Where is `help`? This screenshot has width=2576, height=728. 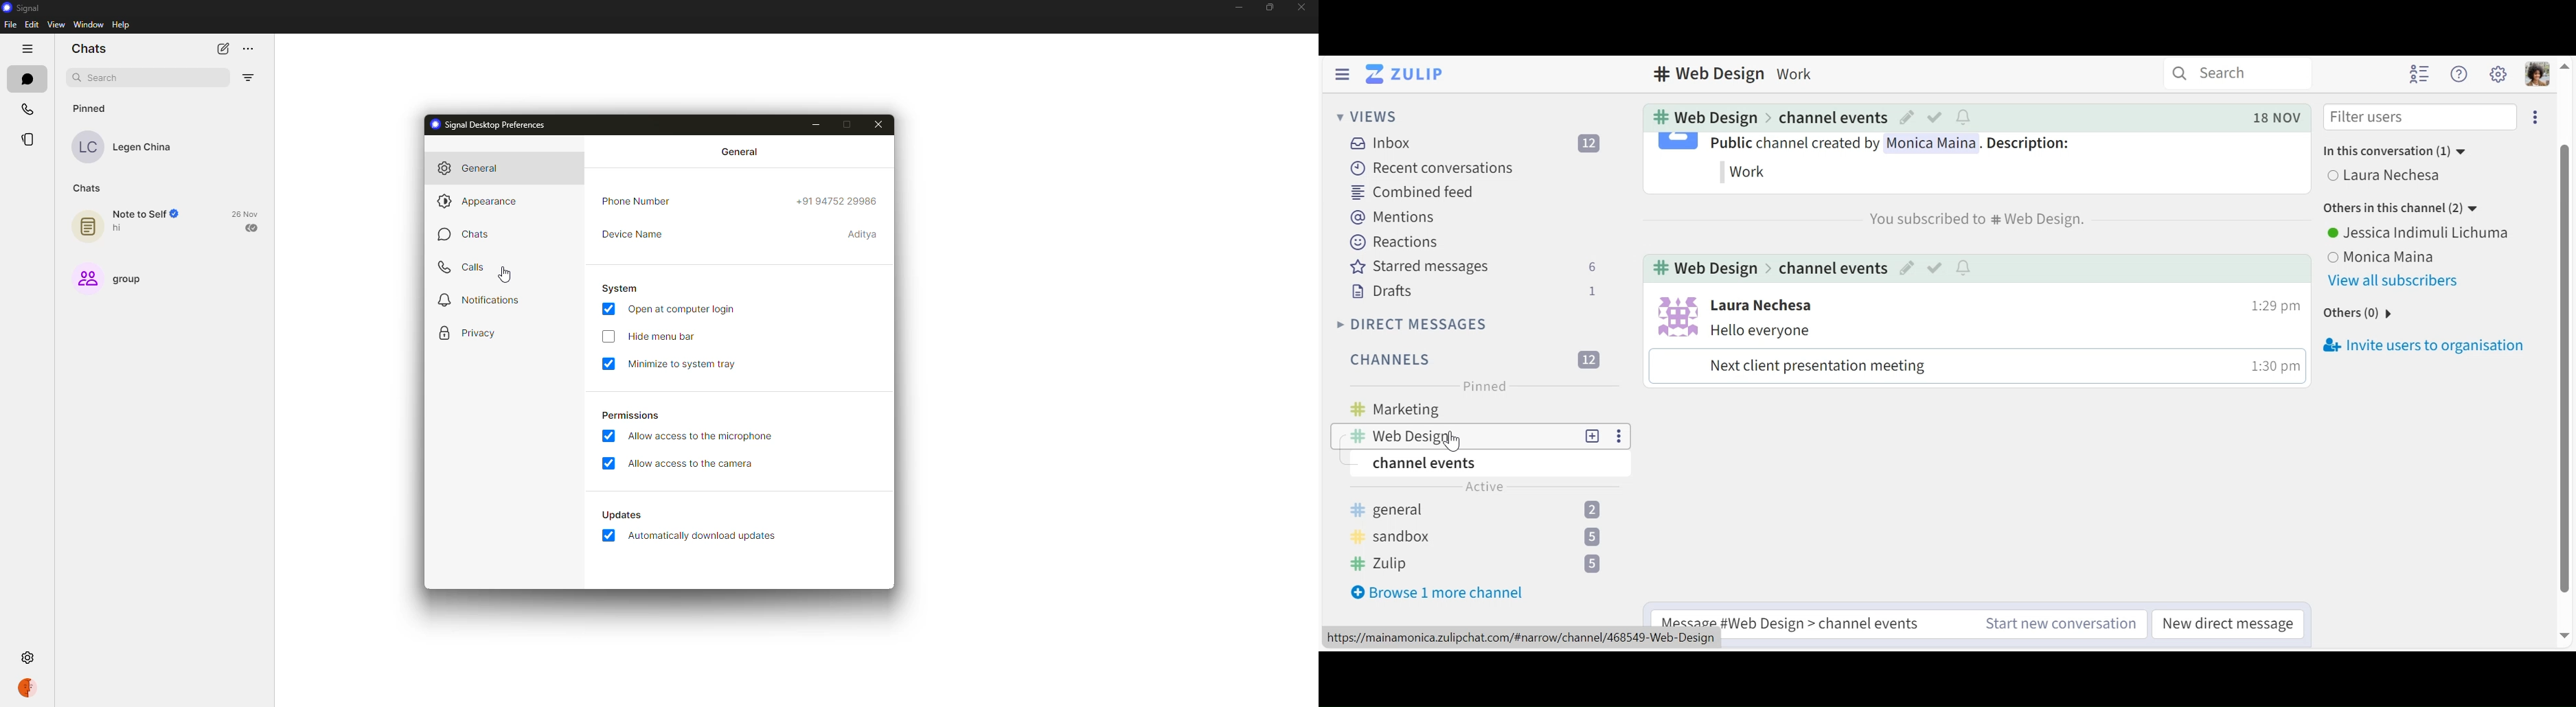 help is located at coordinates (121, 25).